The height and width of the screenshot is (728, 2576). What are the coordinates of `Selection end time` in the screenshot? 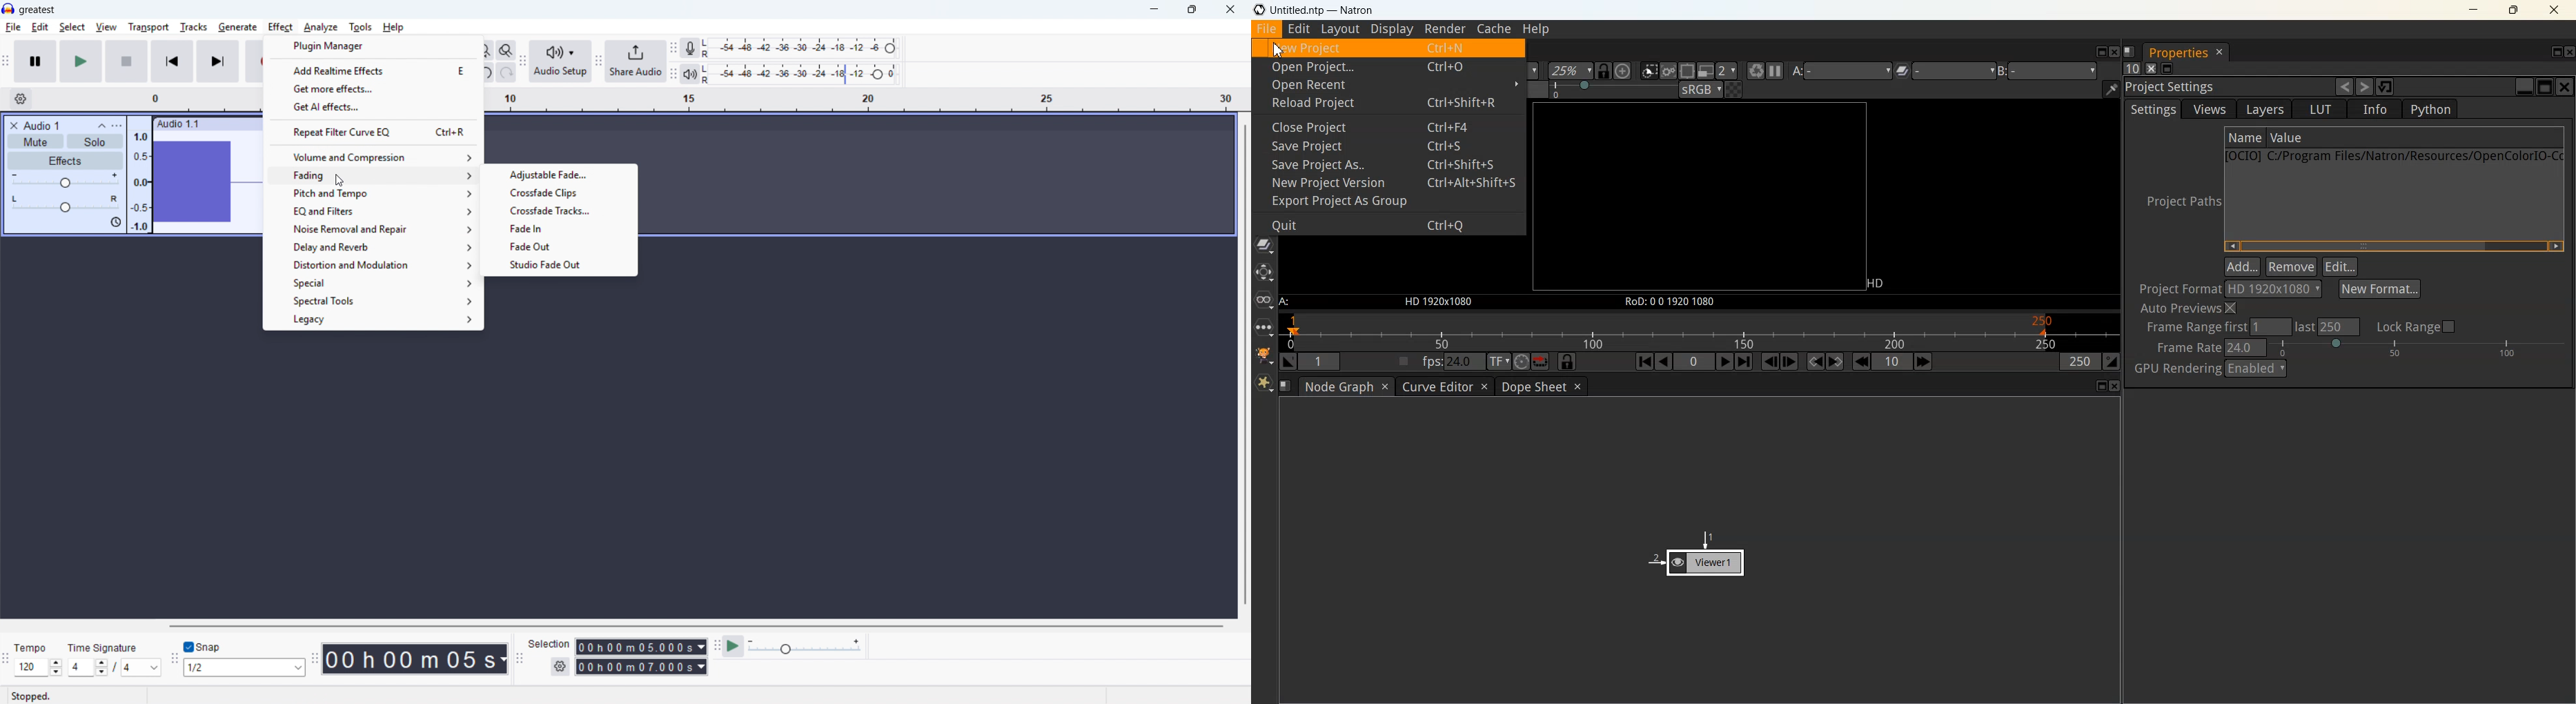 It's located at (642, 666).